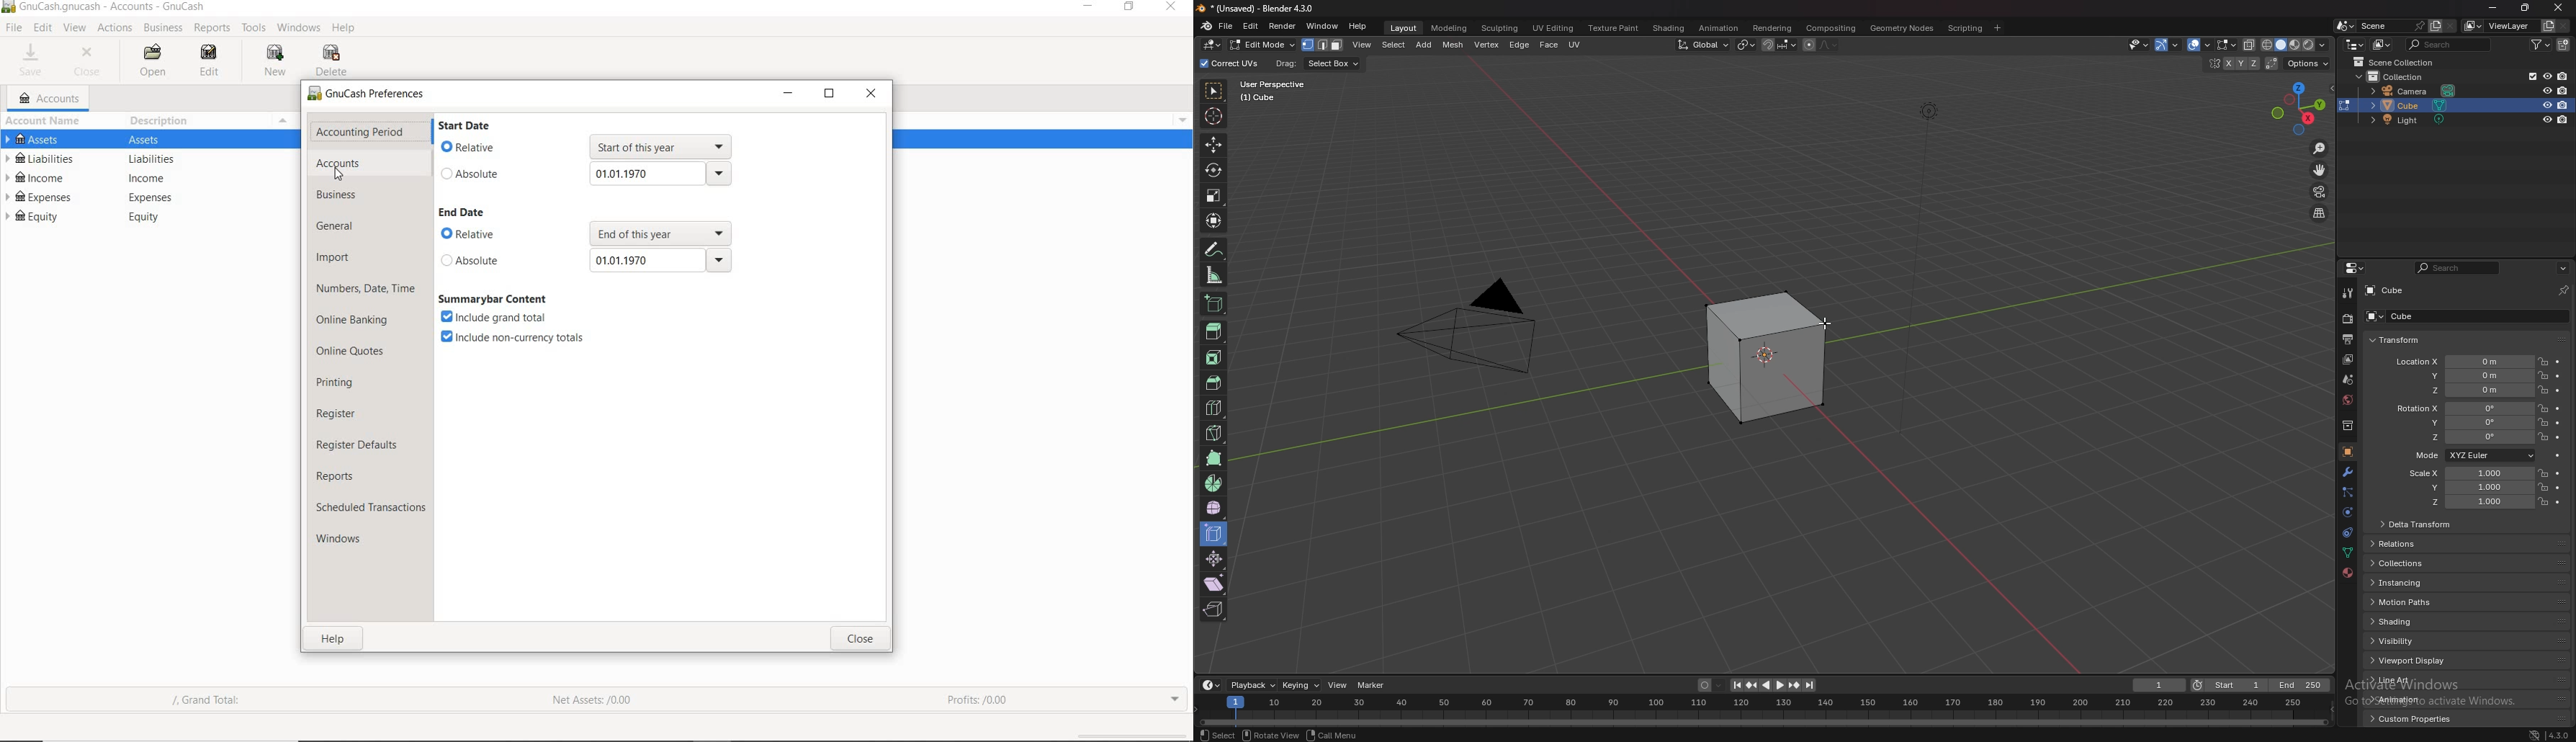 This screenshot has width=2576, height=756. Describe the element at coordinates (2557, 423) in the screenshot. I see `animate property` at that location.